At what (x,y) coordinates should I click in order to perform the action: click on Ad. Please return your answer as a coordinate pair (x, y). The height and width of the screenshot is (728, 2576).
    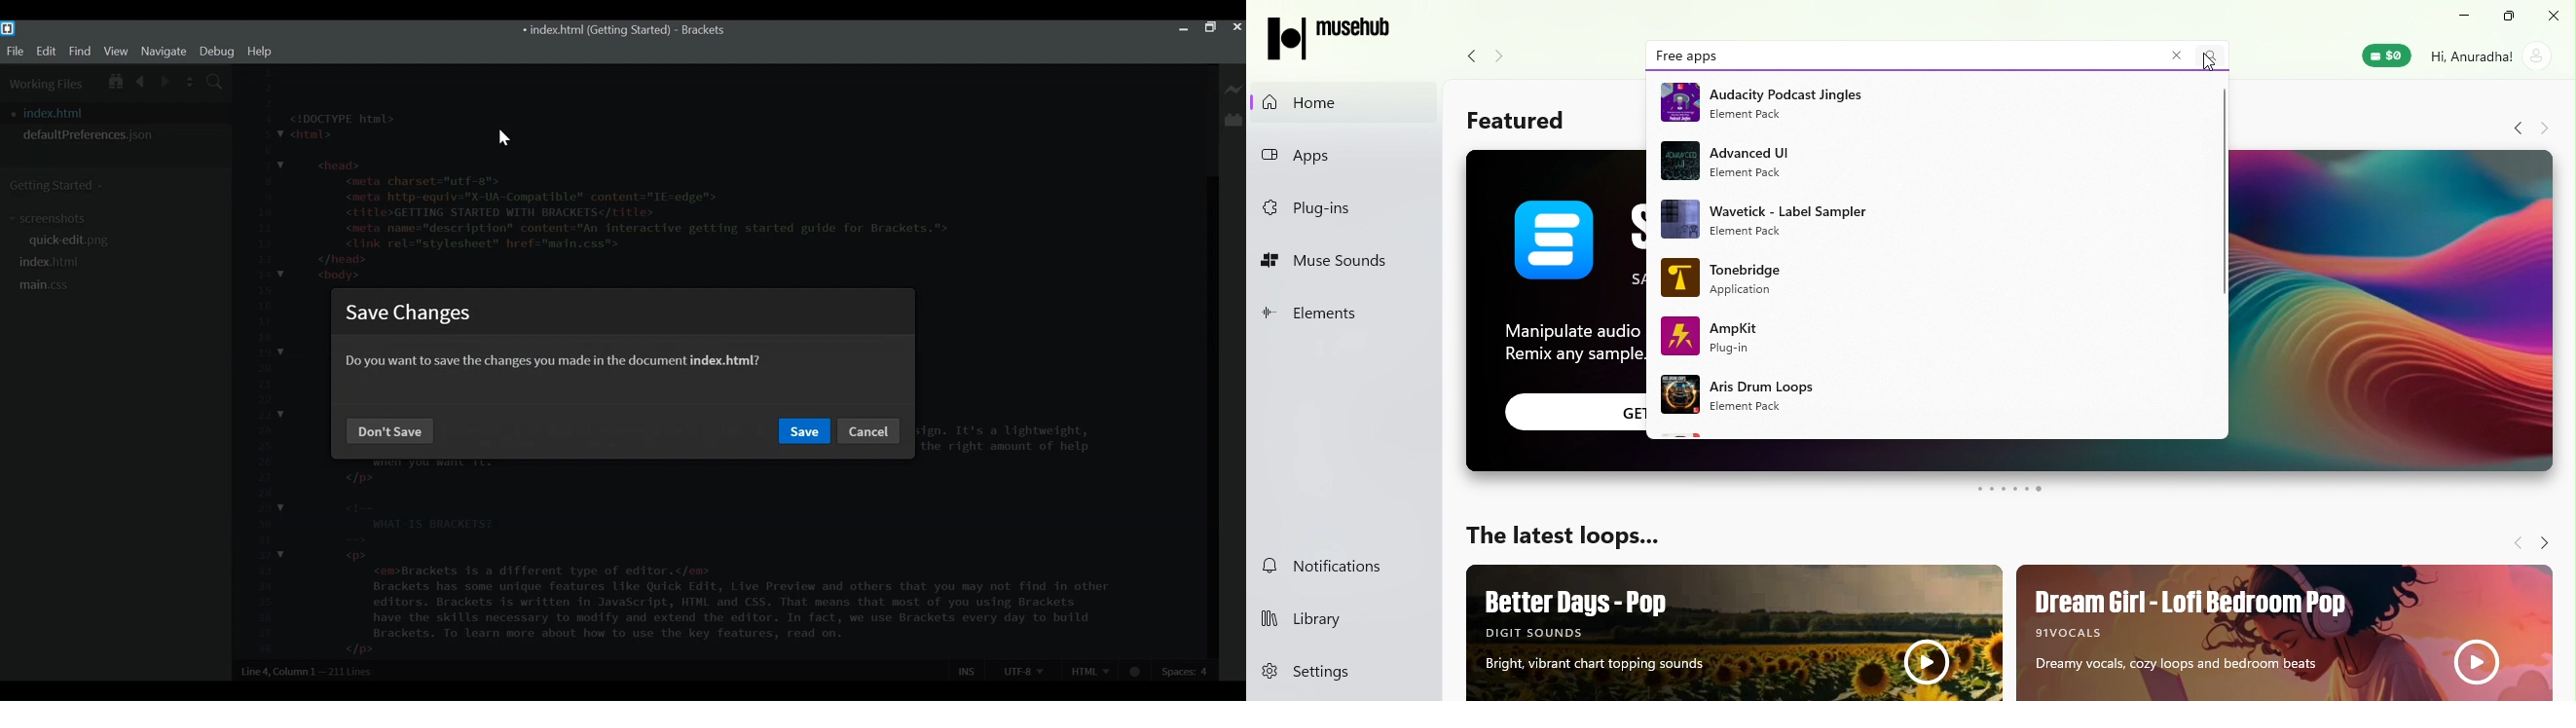
    Looking at the image, I should click on (1933, 221).